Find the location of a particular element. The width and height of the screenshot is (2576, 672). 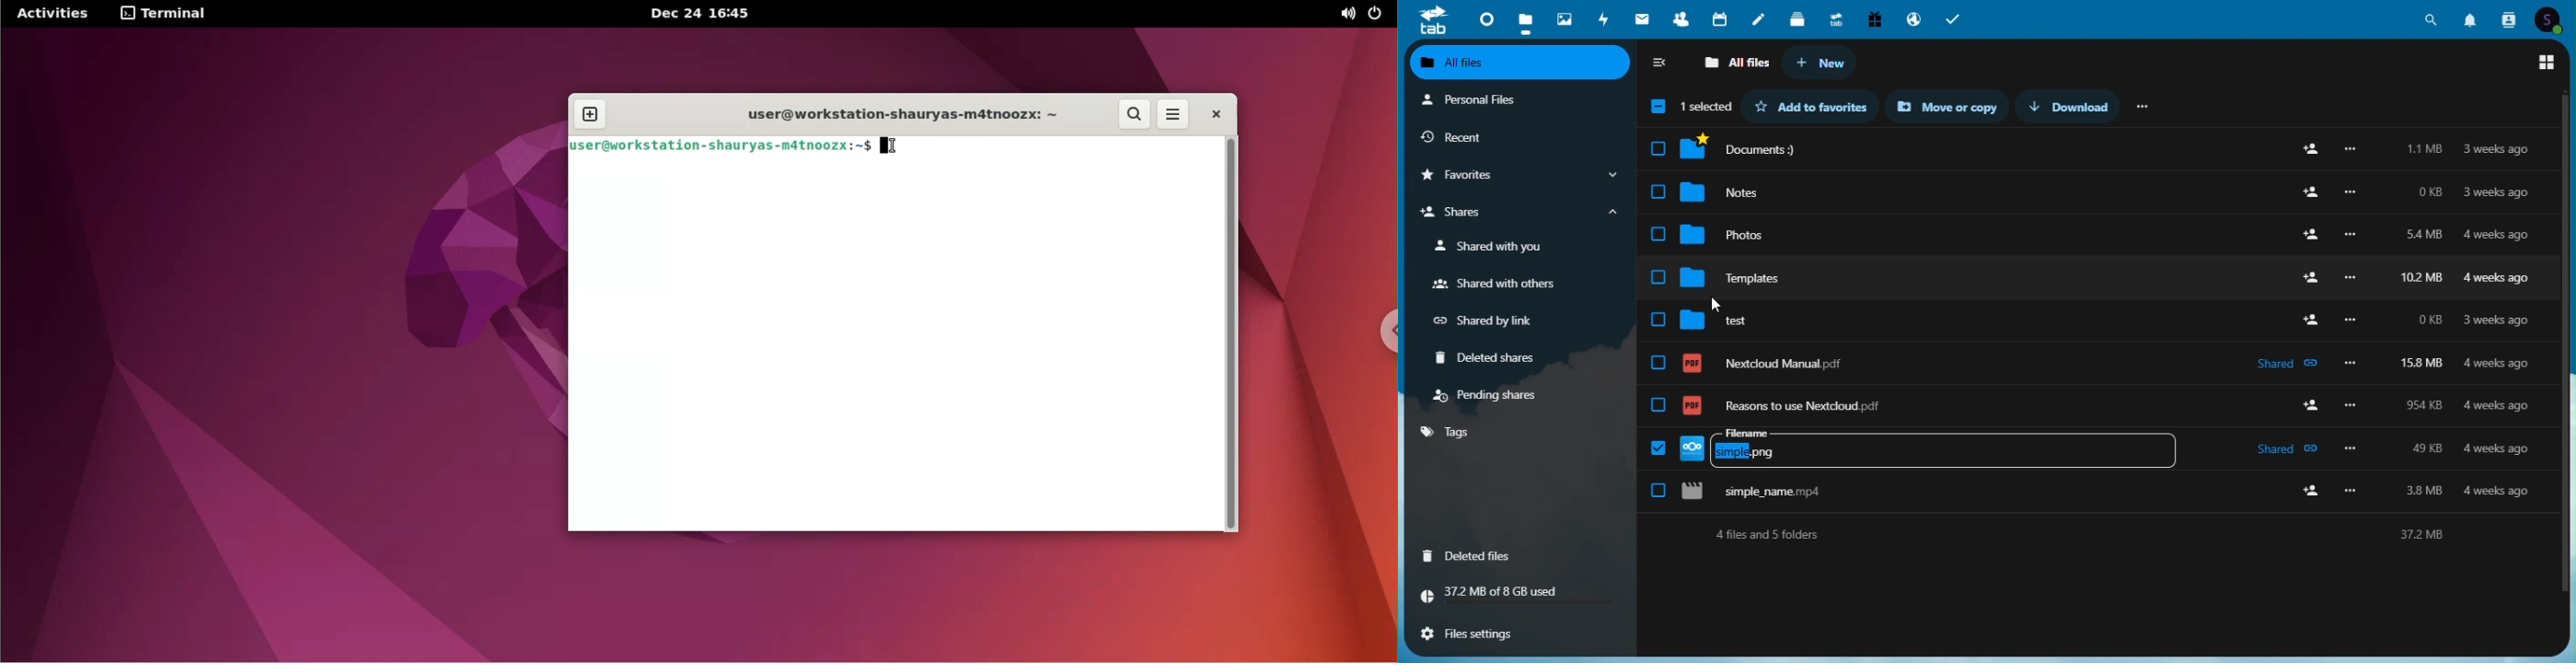

Move or Copy is located at coordinates (1954, 107).